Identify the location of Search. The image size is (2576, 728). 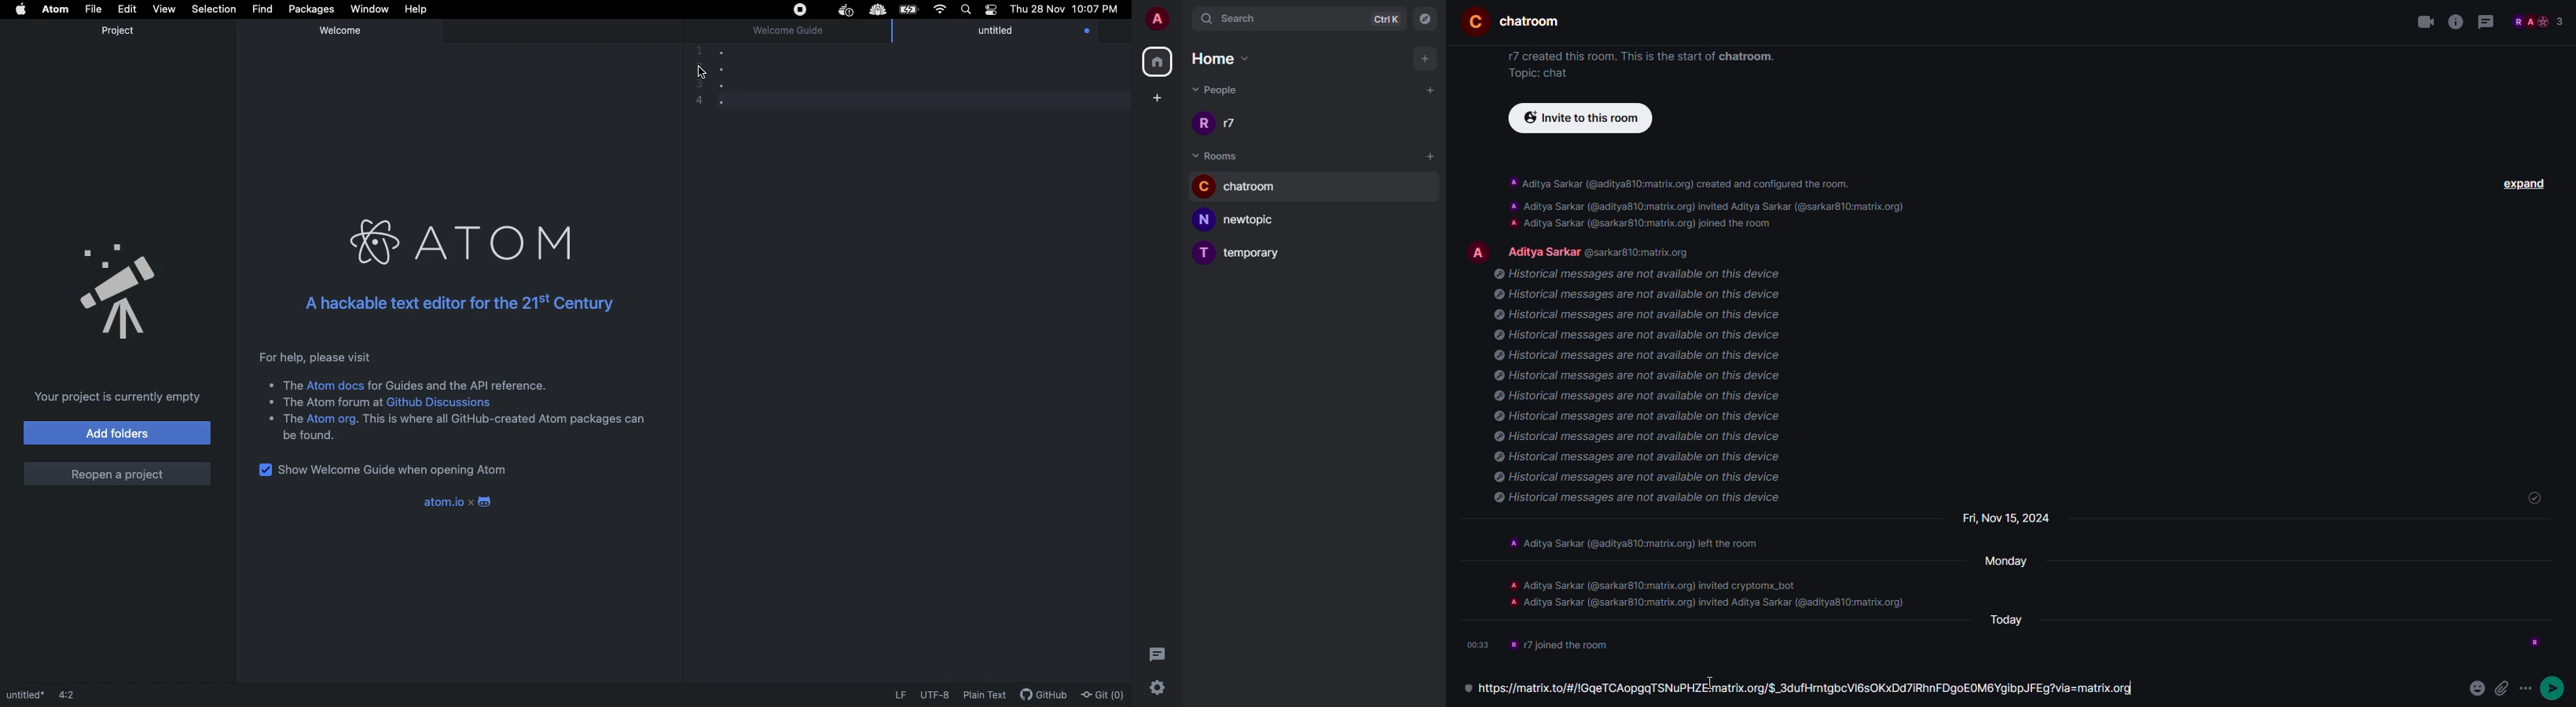
(964, 9).